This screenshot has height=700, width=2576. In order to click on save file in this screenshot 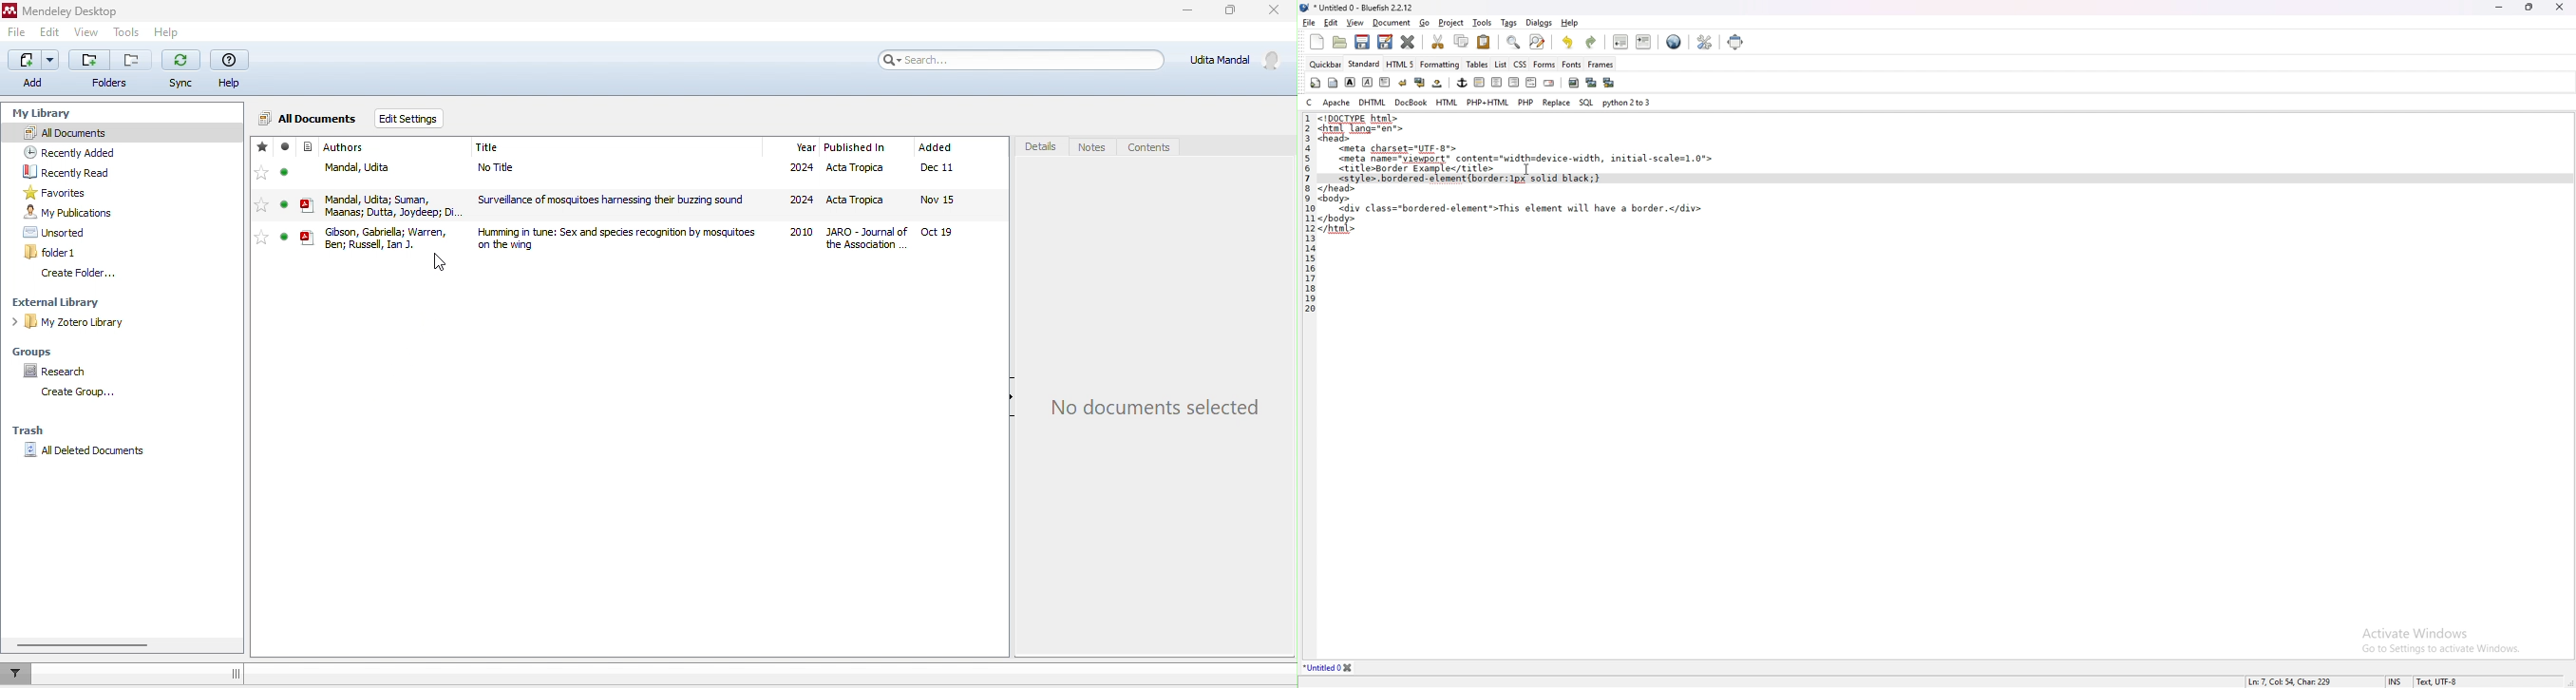, I will do `click(1361, 42)`.